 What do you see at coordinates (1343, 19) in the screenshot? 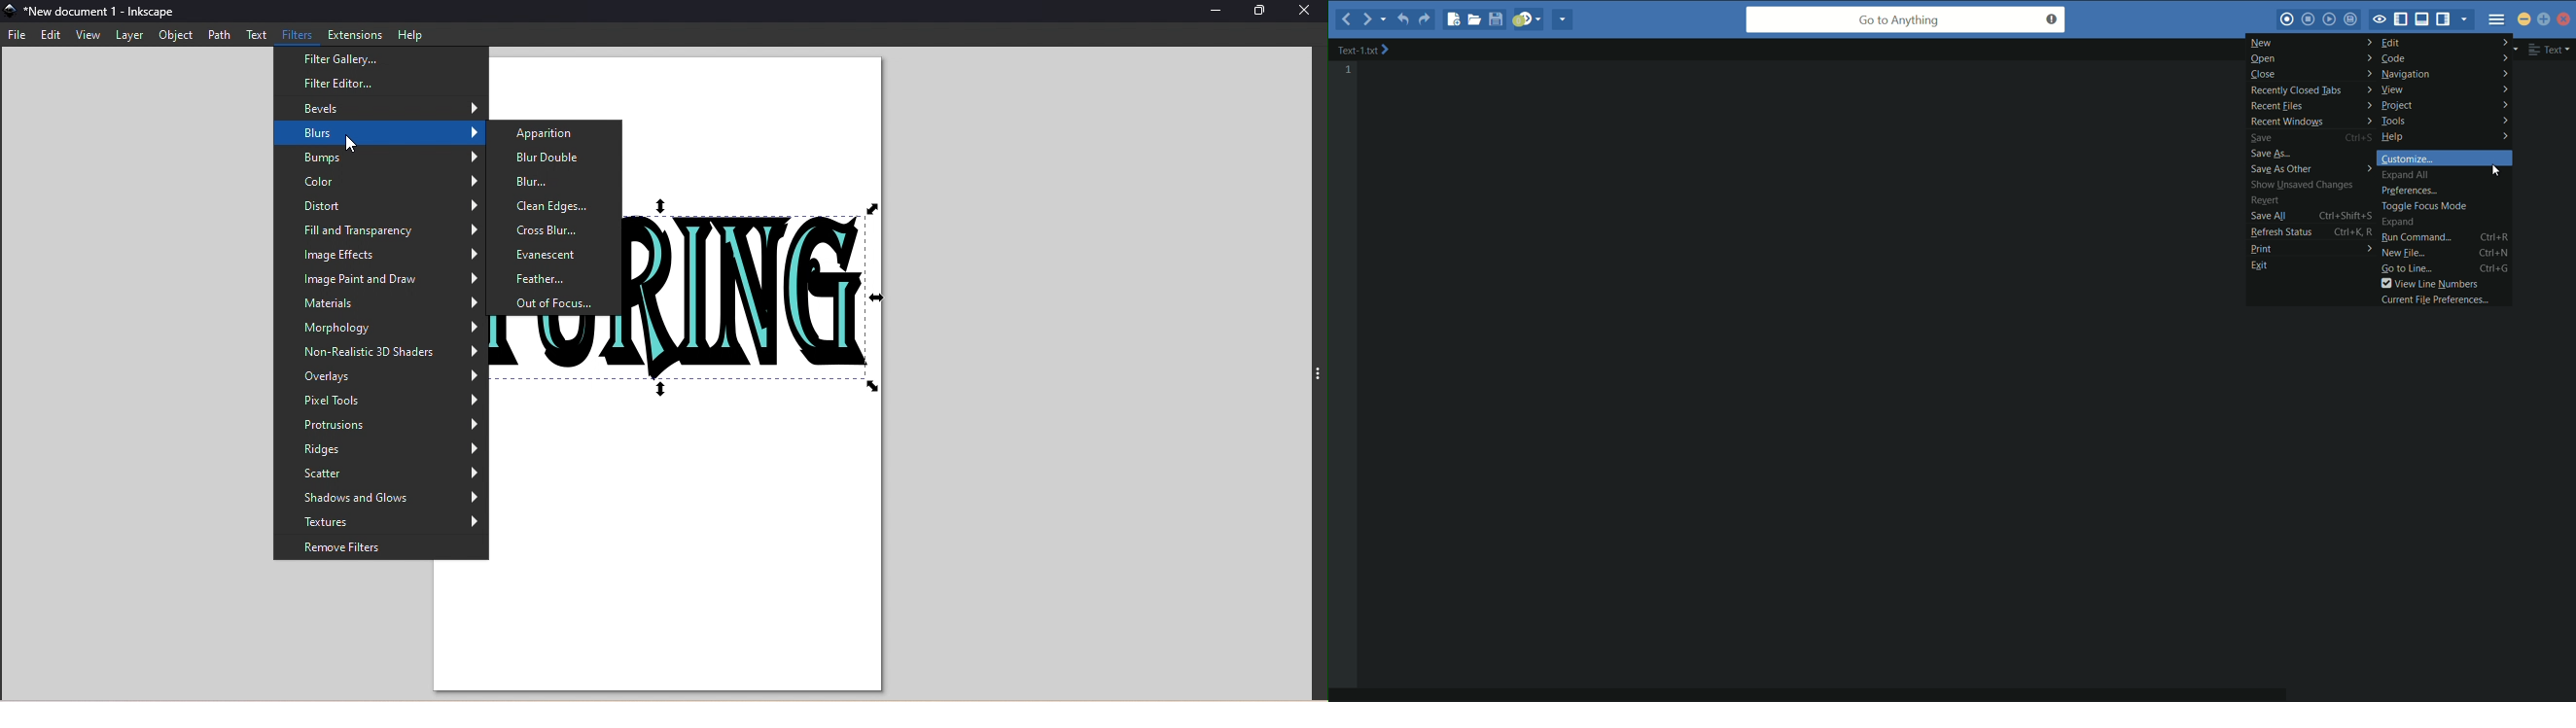
I see `backward` at bounding box center [1343, 19].